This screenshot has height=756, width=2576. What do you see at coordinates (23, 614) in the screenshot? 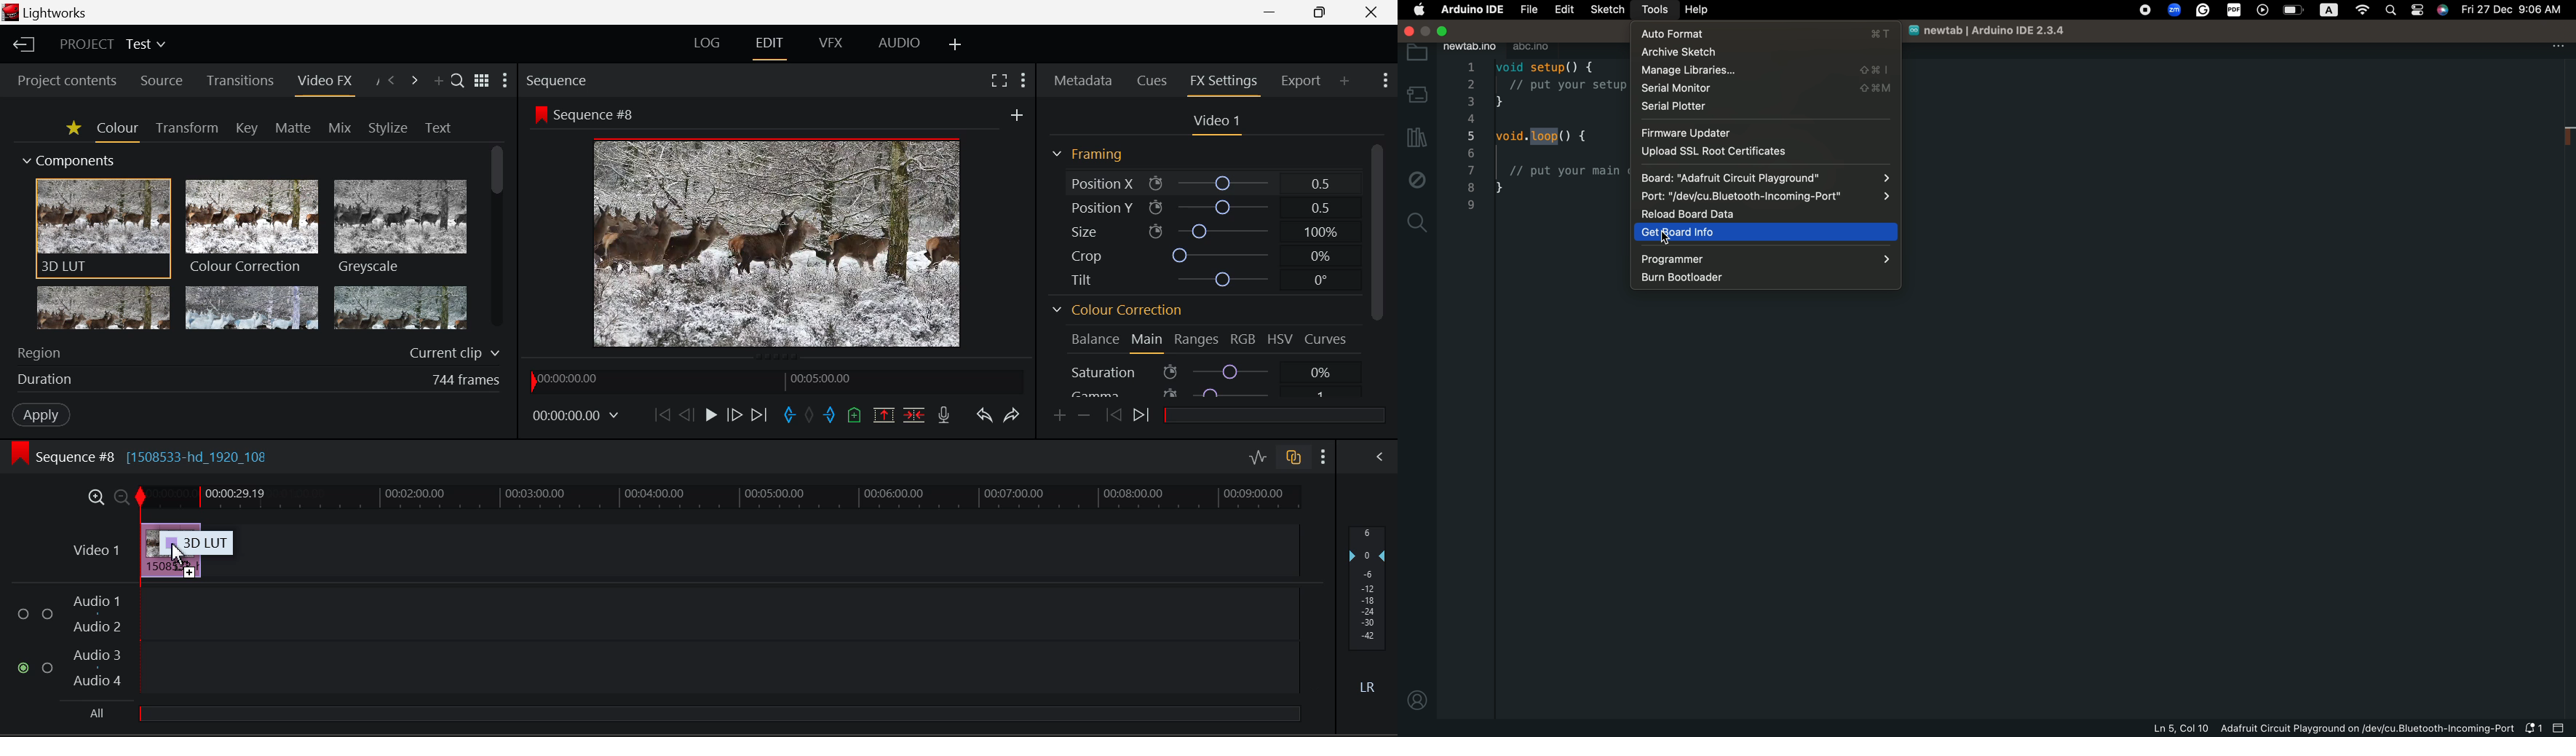
I see `Audio Input Checkbox` at bounding box center [23, 614].